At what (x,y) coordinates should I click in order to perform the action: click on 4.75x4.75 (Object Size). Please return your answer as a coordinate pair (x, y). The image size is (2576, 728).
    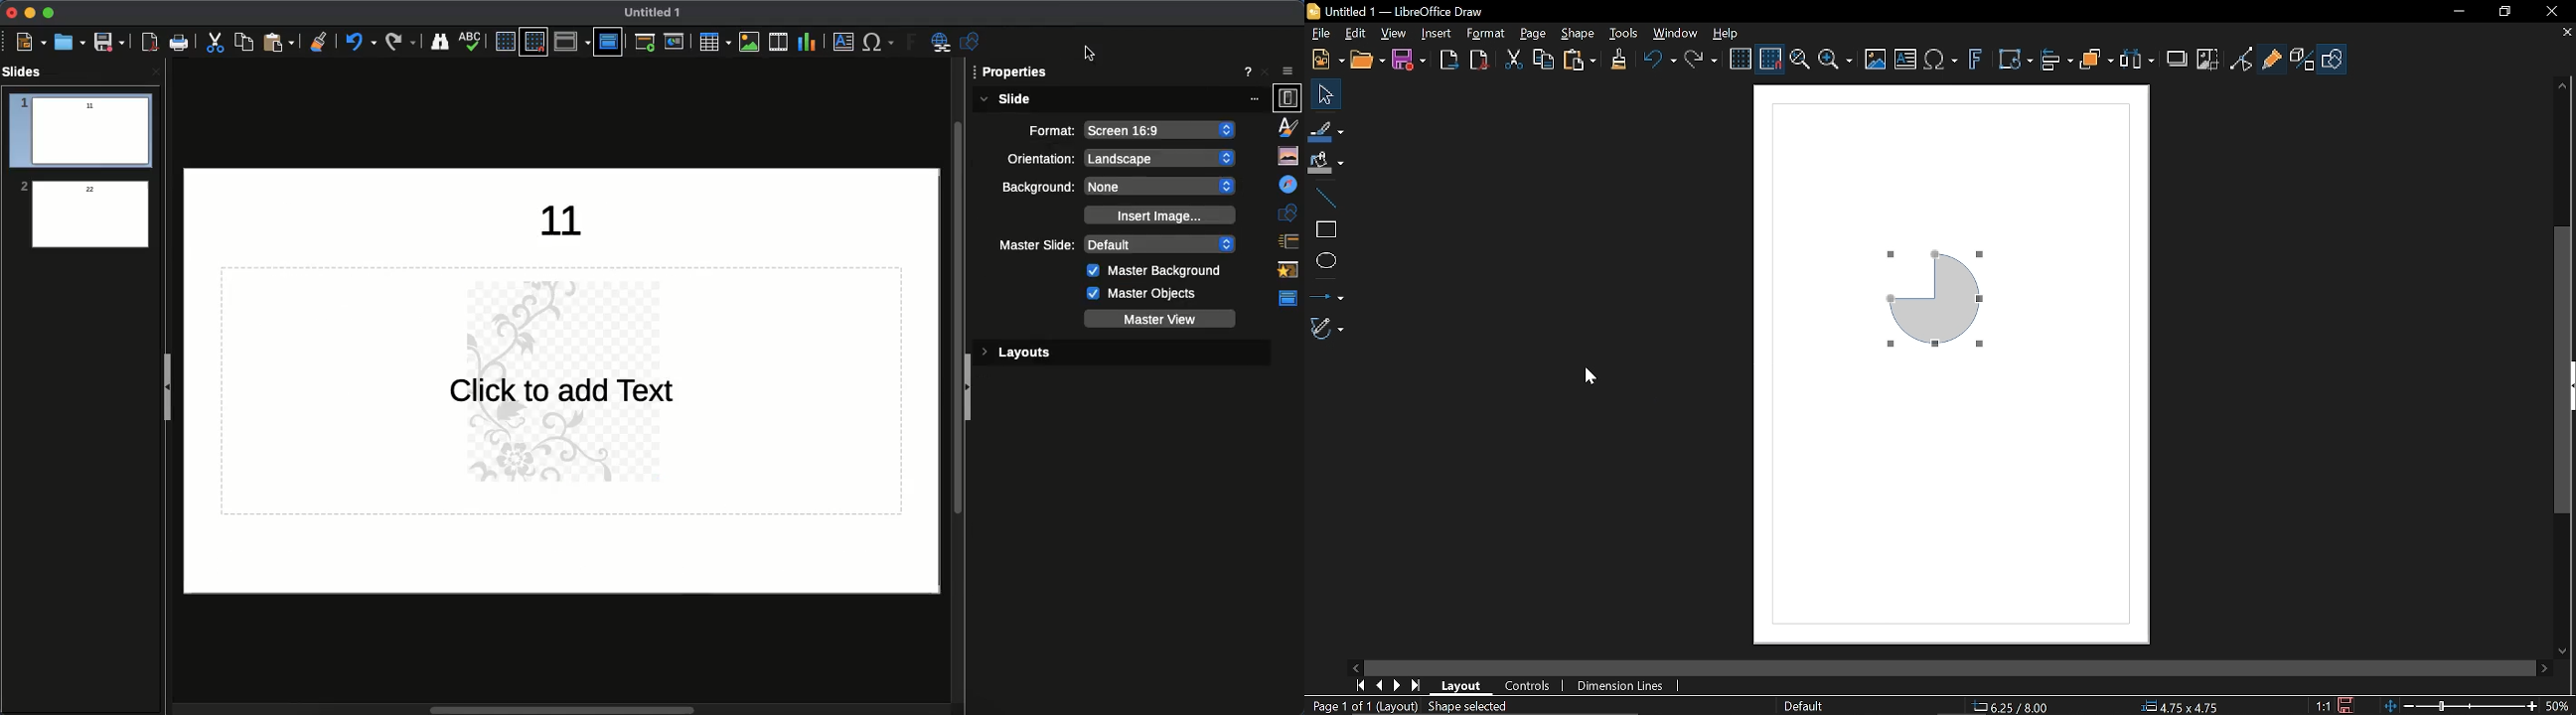
    Looking at the image, I should click on (2176, 707).